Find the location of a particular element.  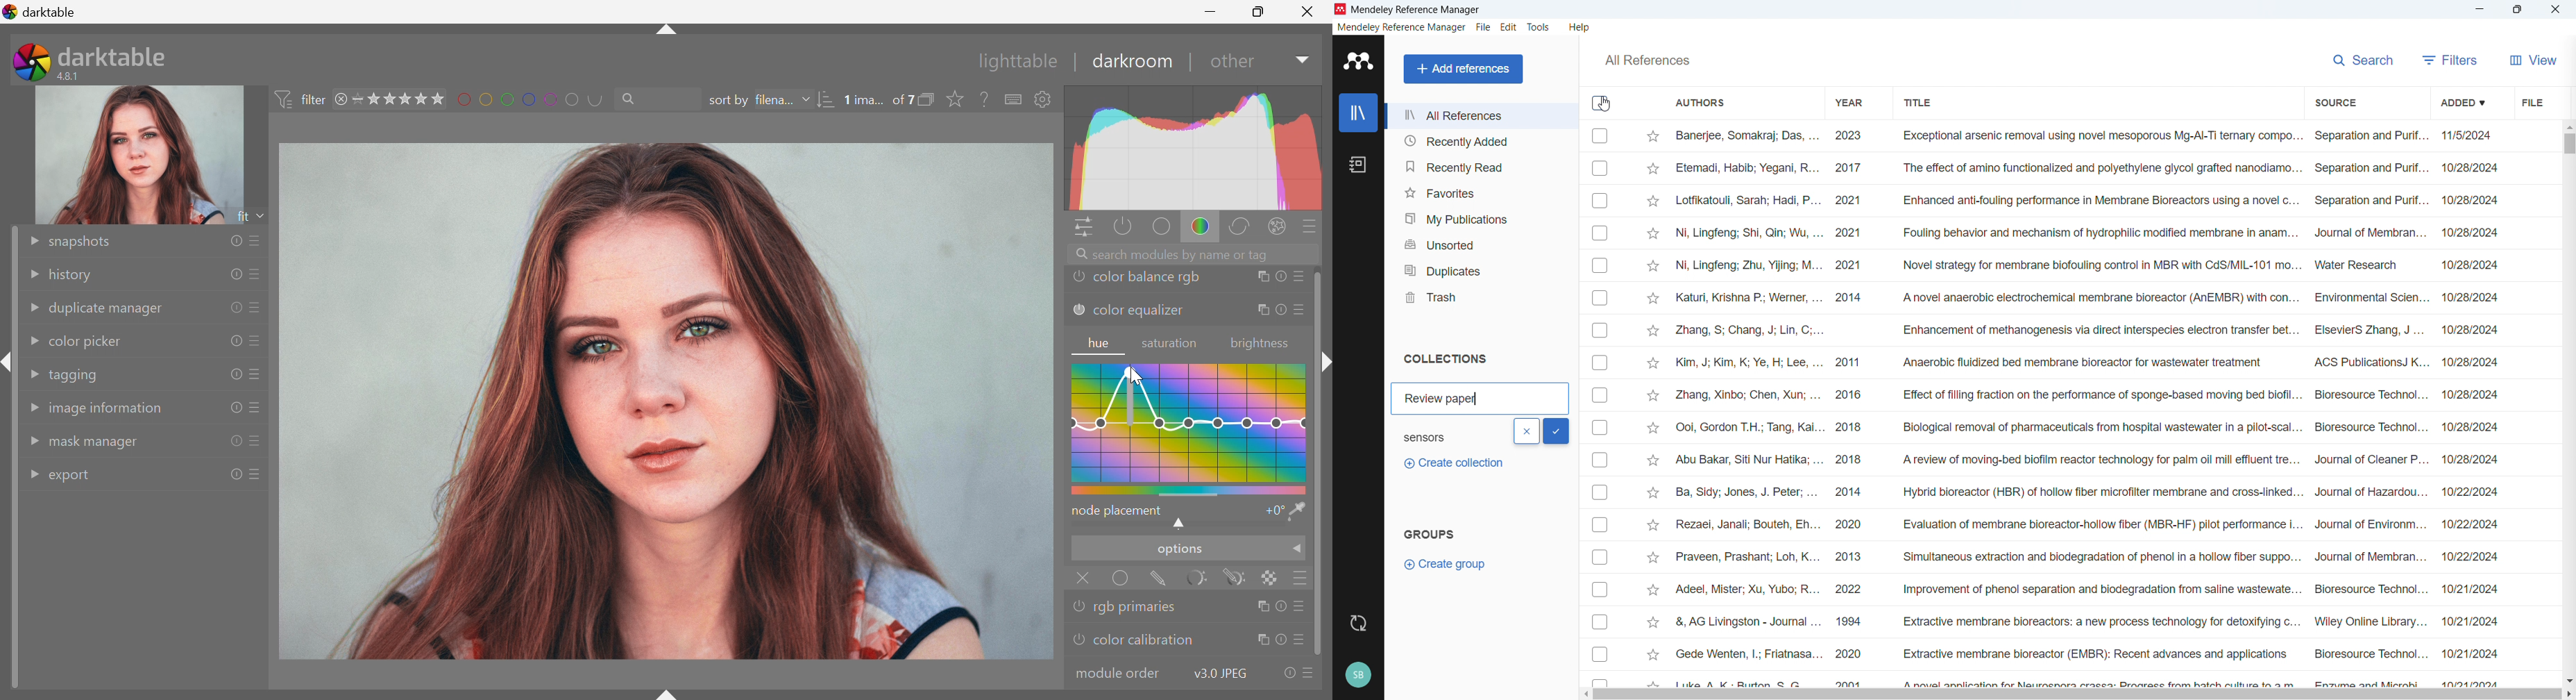

tick is located at coordinates (1557, 432).